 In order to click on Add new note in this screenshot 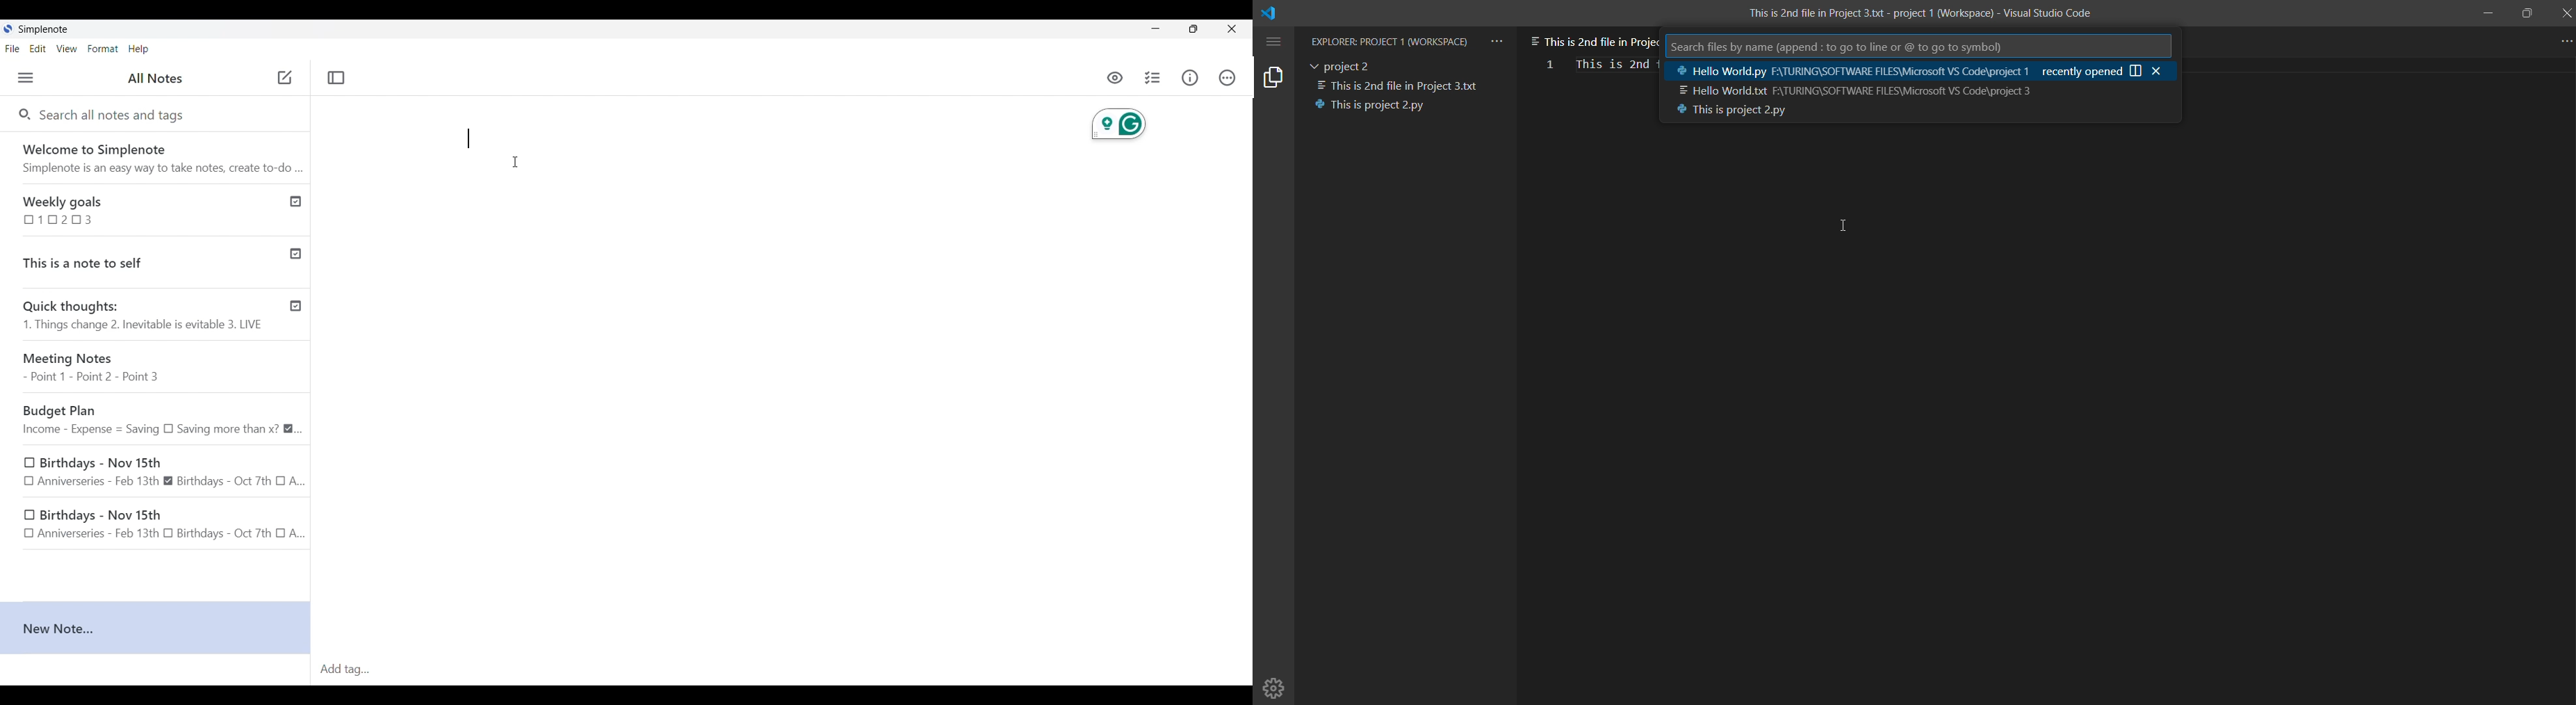, I will do `click(285, 77)`.